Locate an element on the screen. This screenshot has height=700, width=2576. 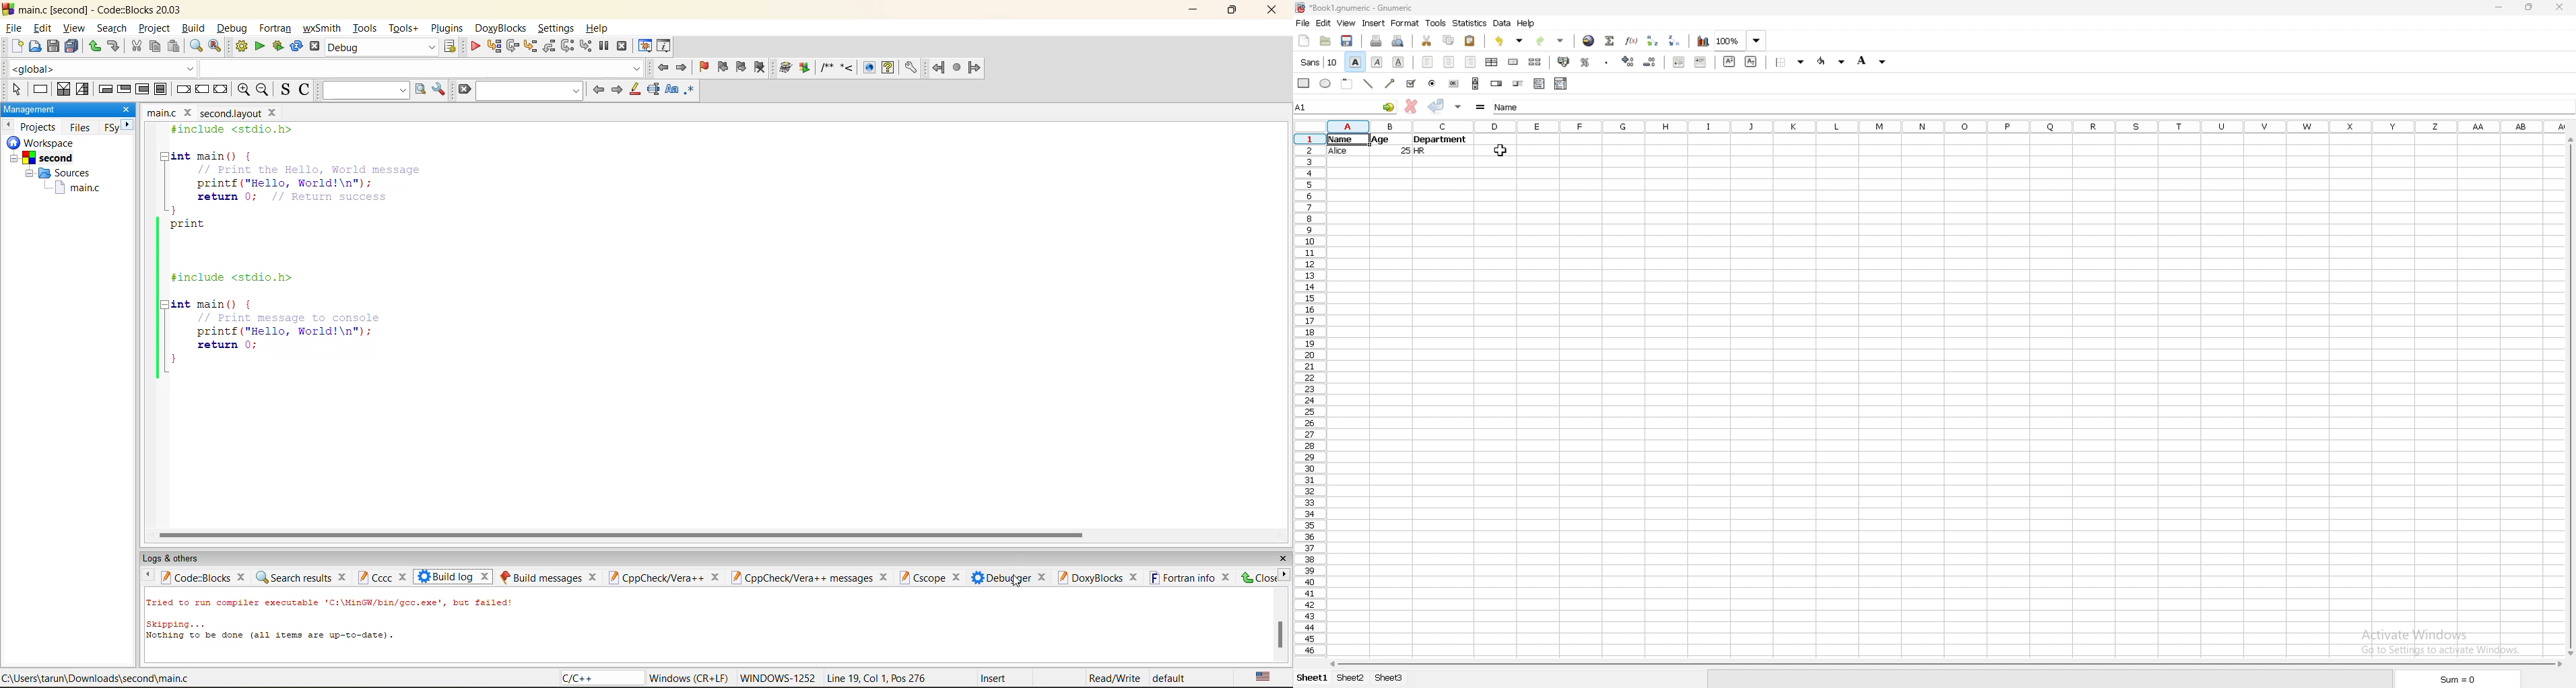
accounting is located at coordinates (1563, 61).